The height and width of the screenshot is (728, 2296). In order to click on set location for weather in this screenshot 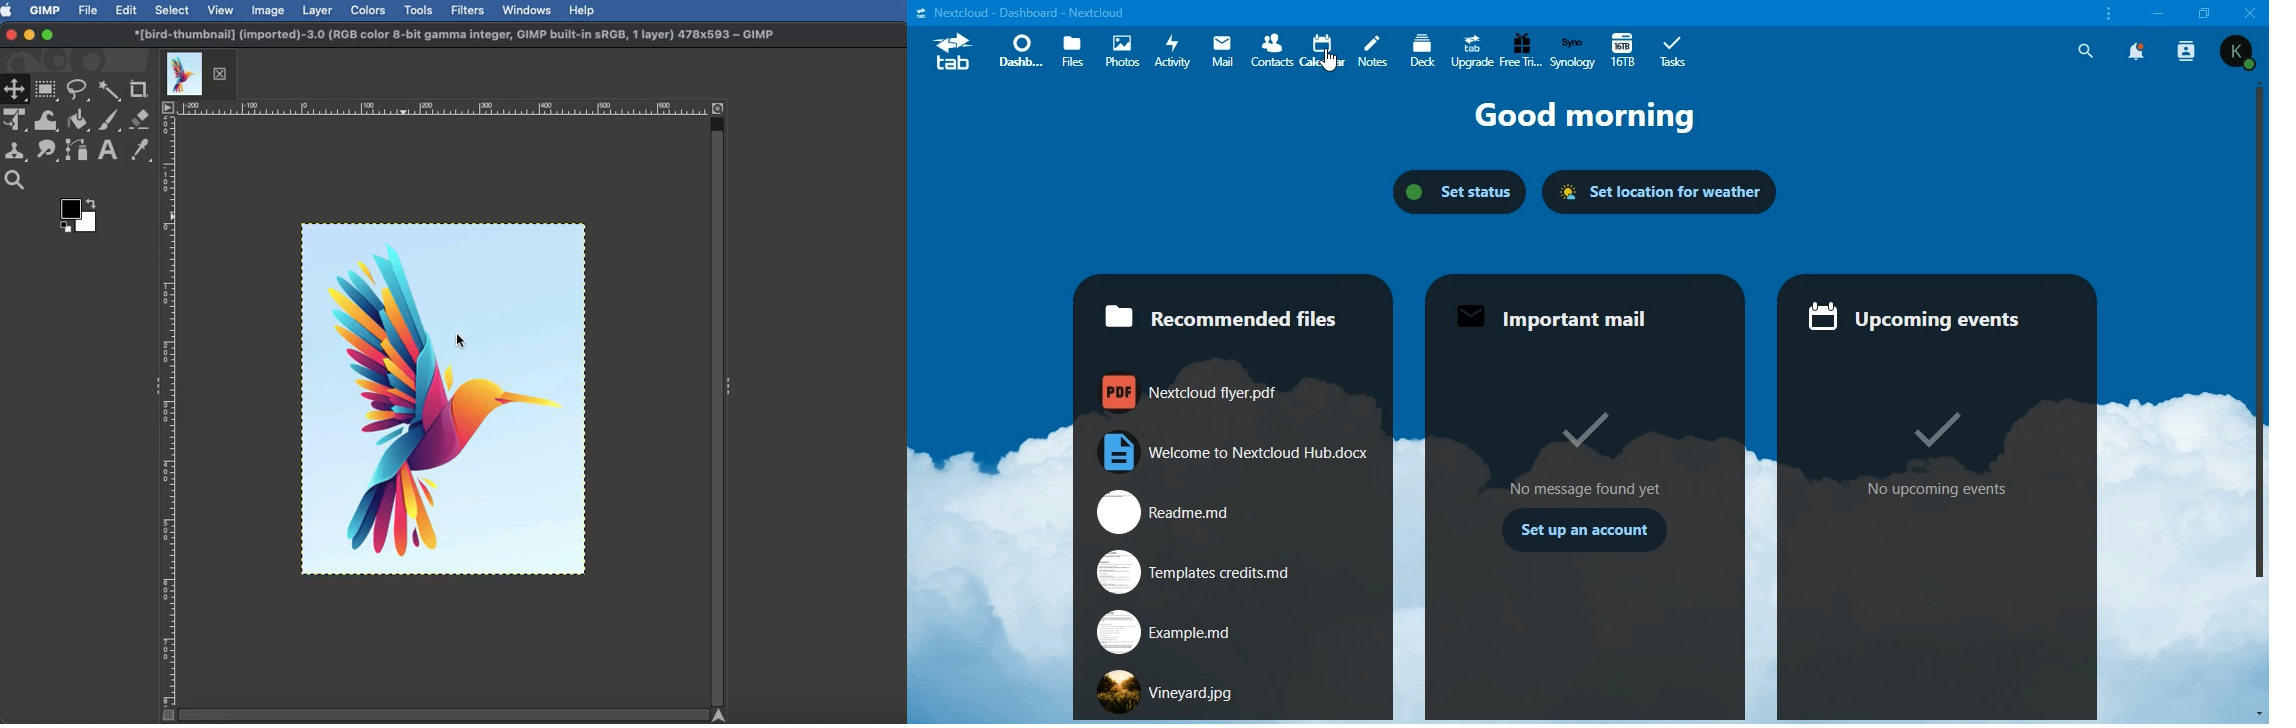, I will do `click(1663, 190)`.